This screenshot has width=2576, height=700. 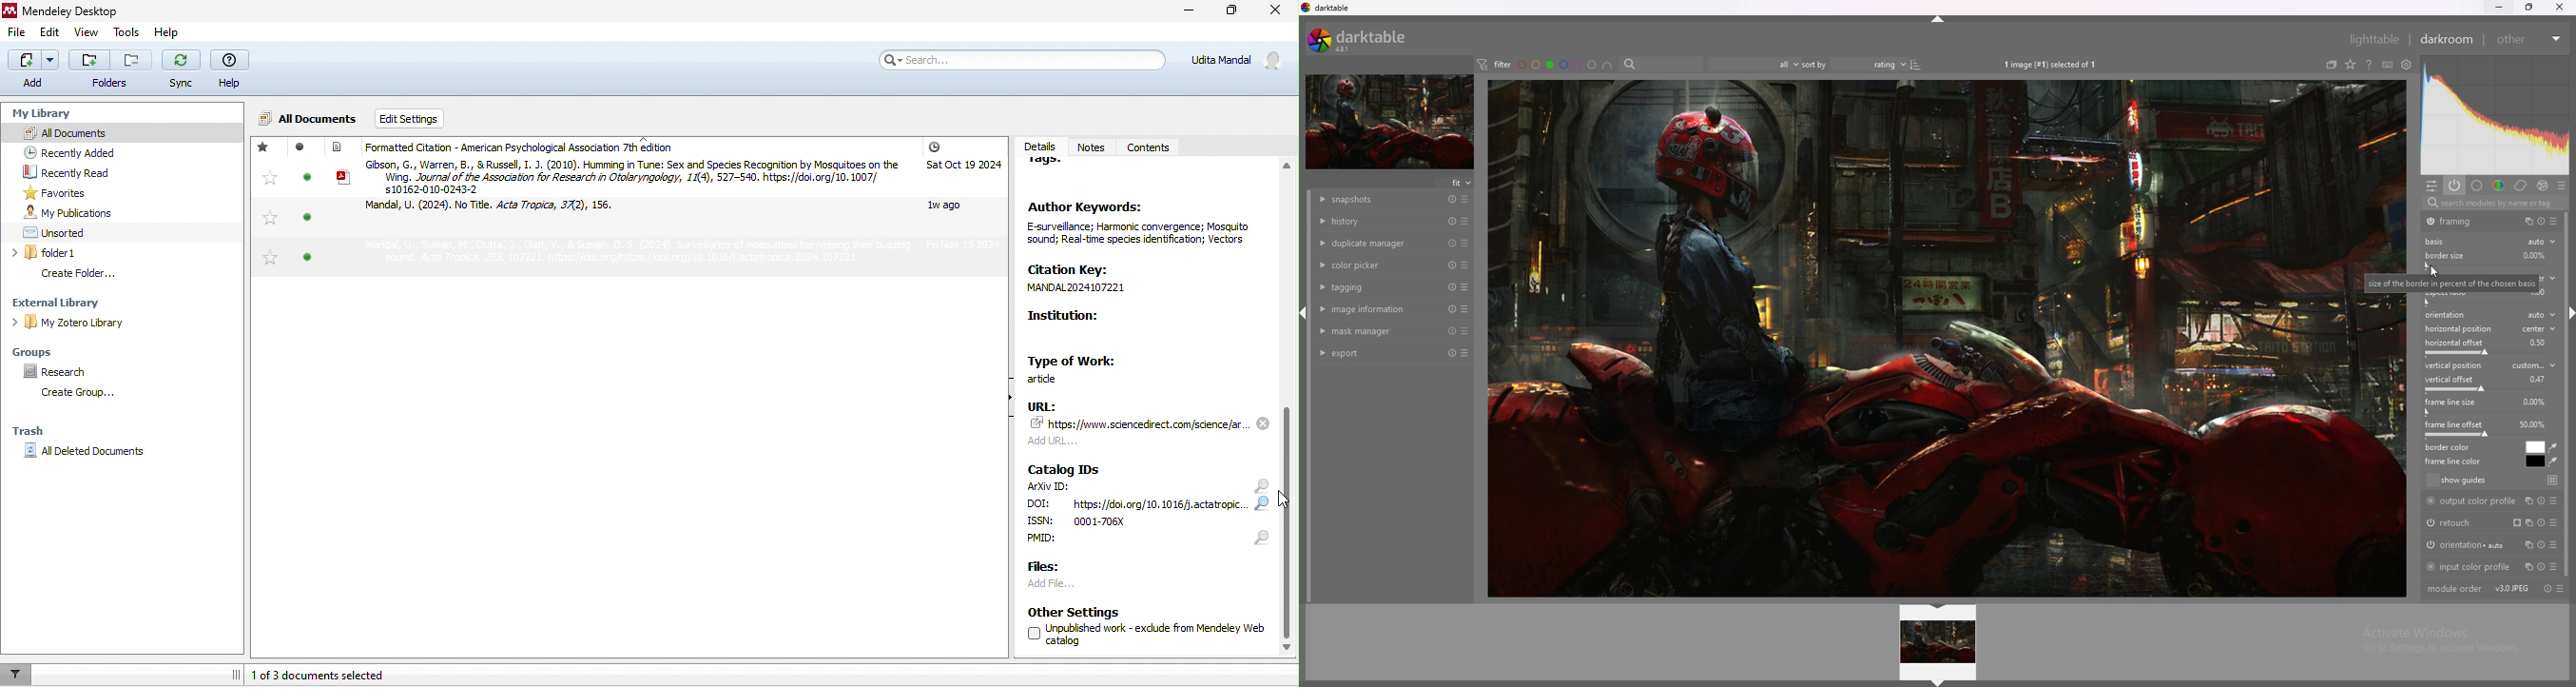 I want to click on Mendeley Desktop, so click(x=65, y=11).